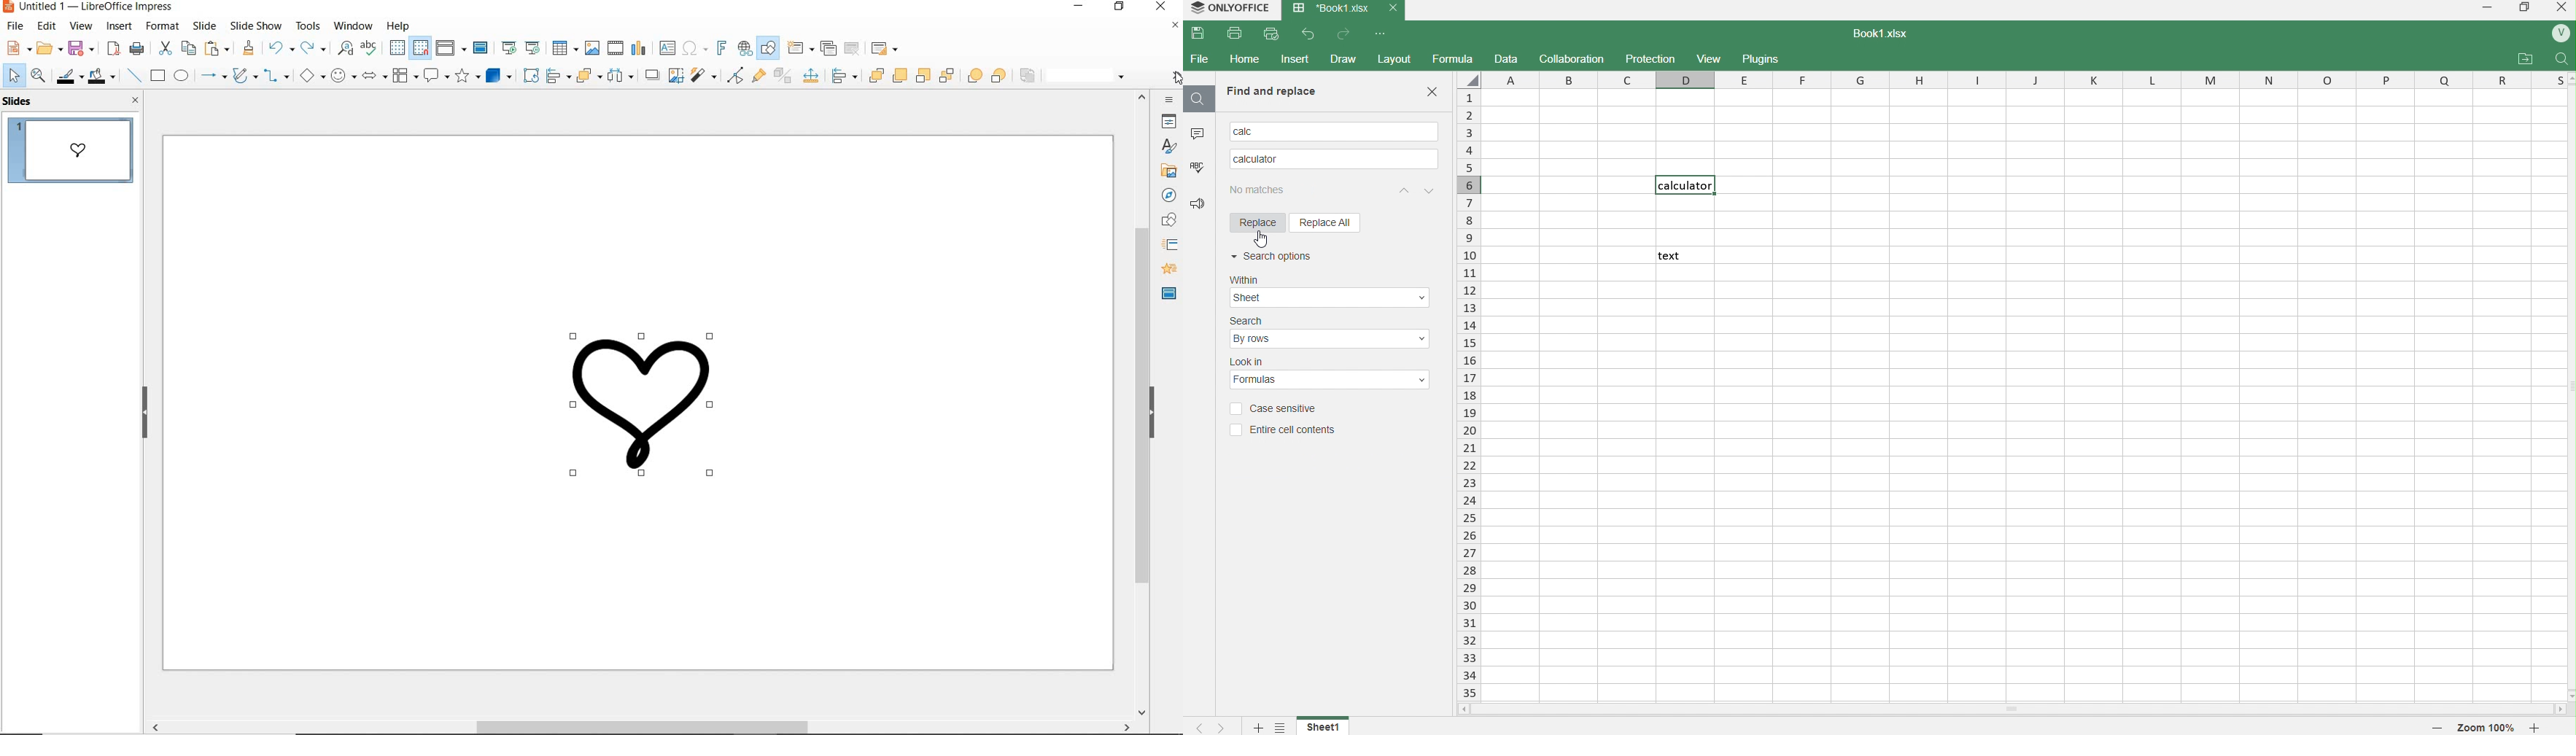 This screenshot has height=756, width=2576. What do you see at coordinates (1346, 59) in the screenshot?
I see `draw` at bounding box center [1346, 59].